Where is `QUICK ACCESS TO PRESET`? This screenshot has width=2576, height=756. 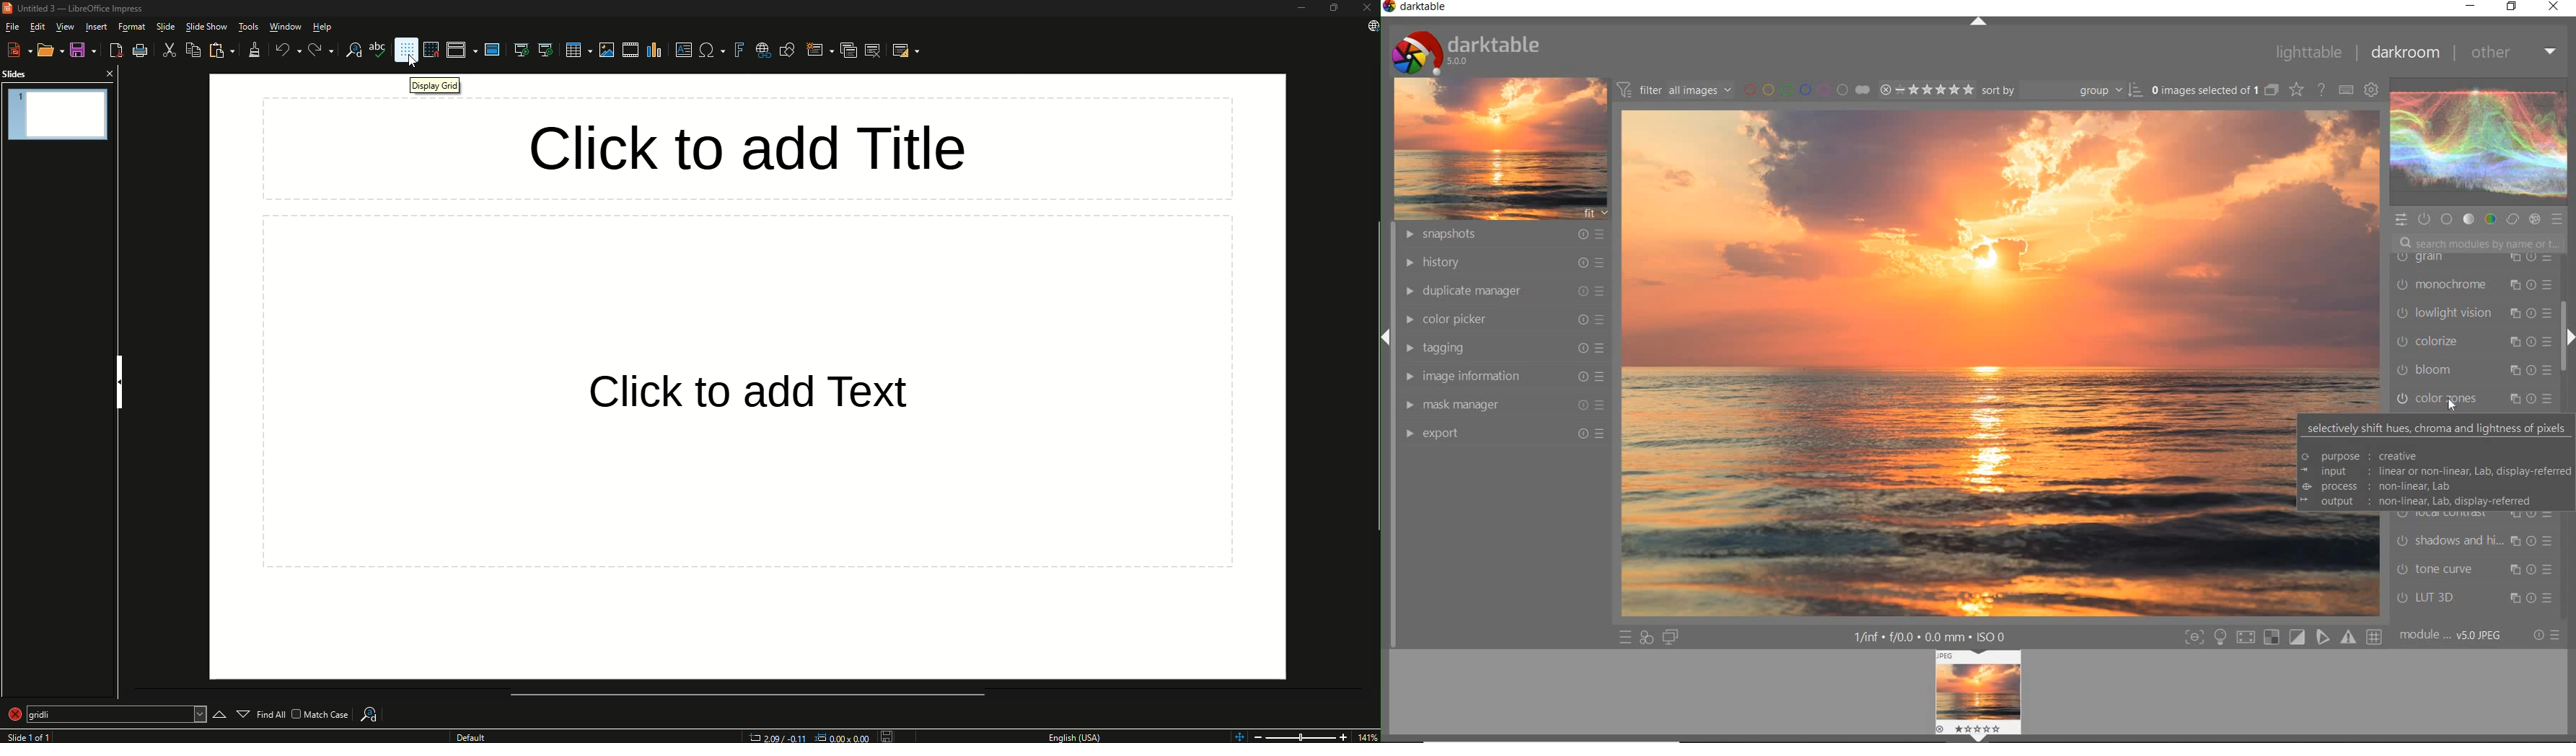
QUICK ACCESS TO PRESET is located at coordinates (1623, 638).